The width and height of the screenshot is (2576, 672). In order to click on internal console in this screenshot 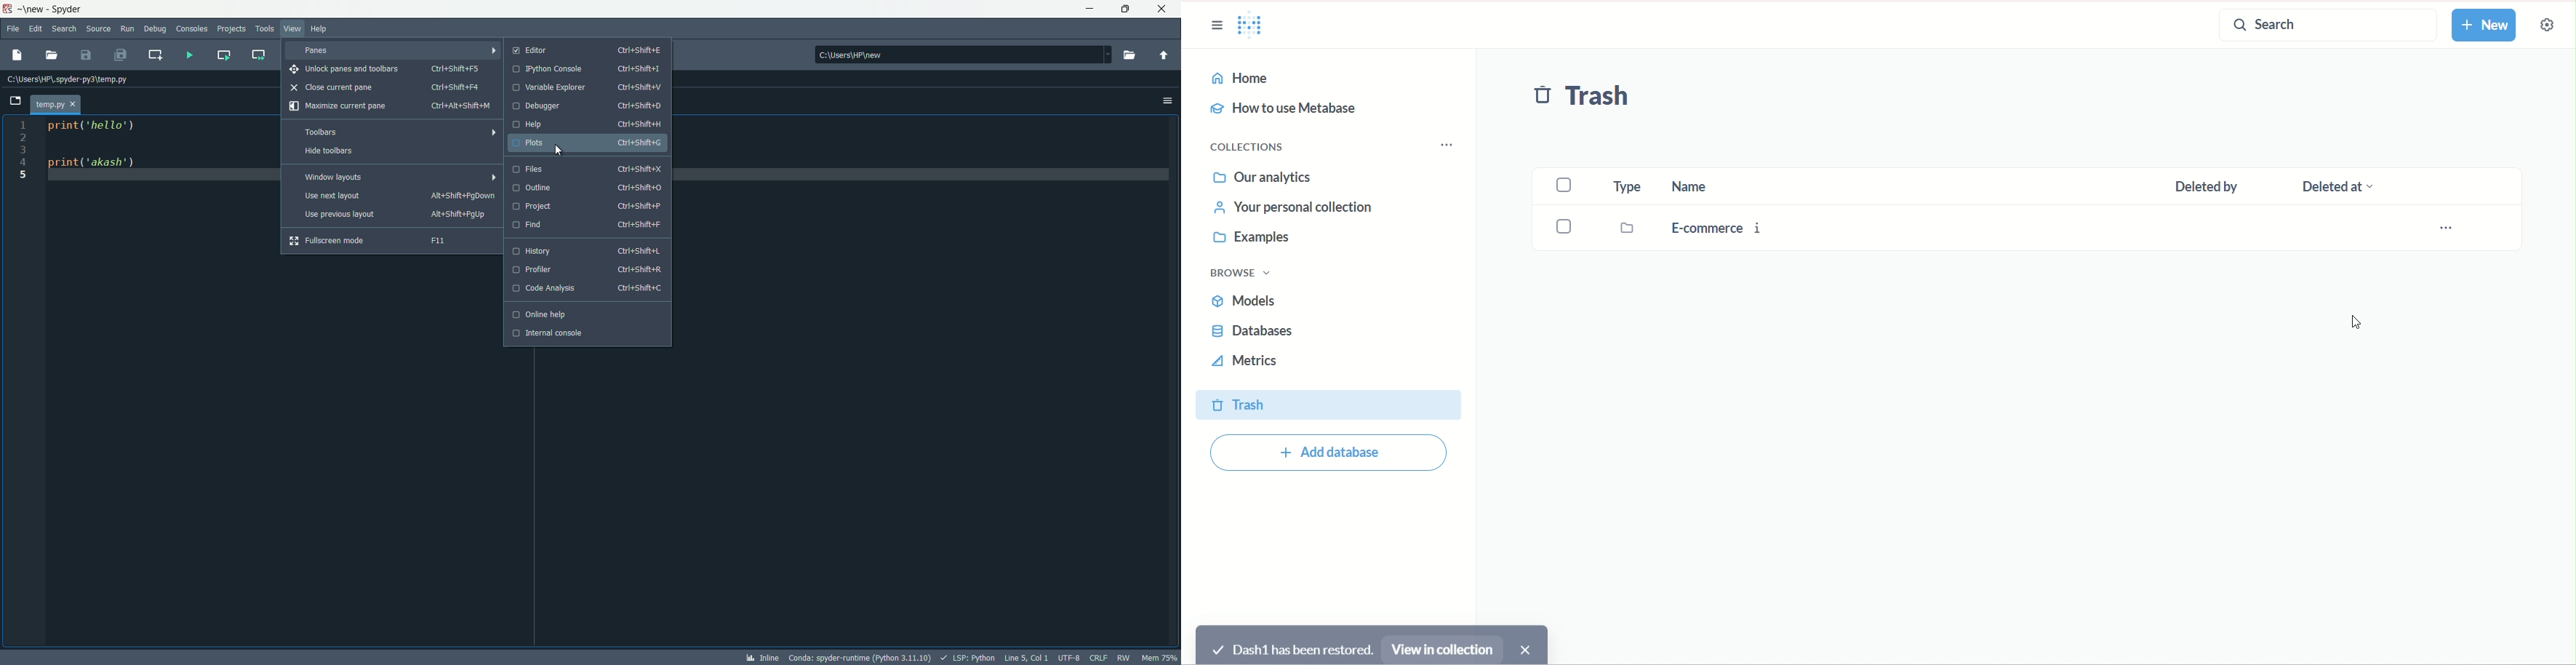, I will do `click(585, 333)`.